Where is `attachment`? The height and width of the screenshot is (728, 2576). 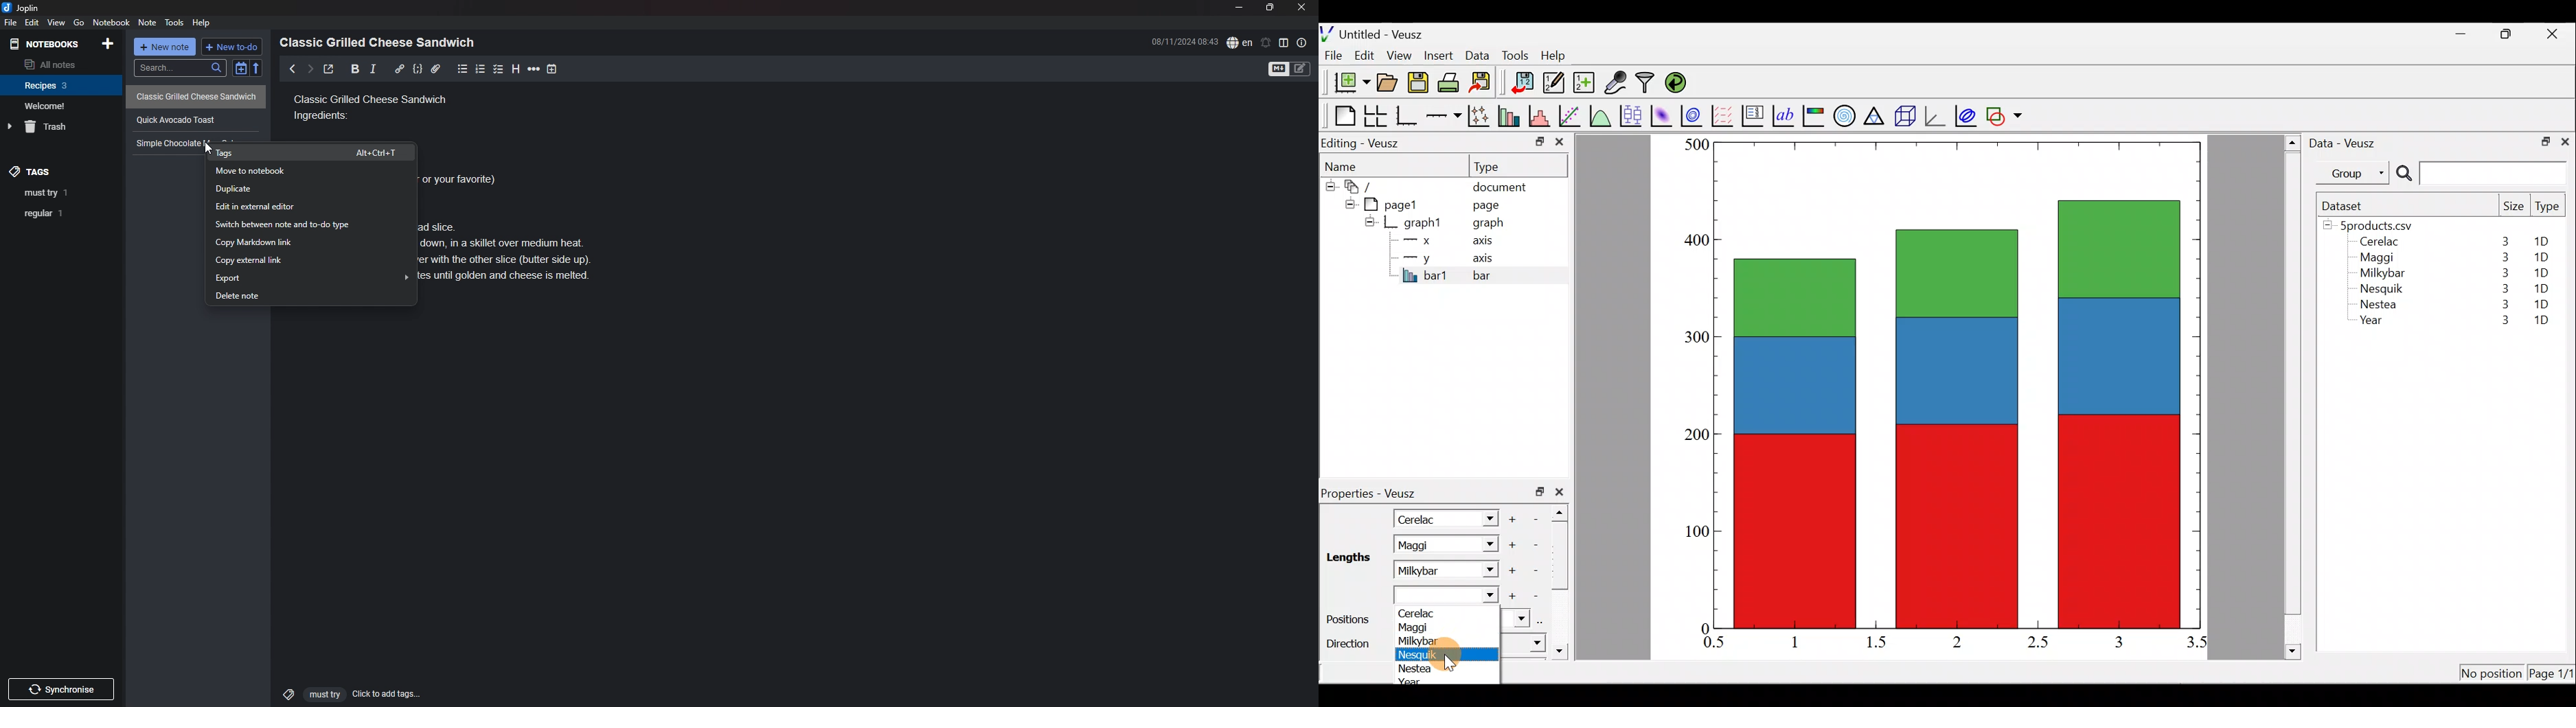 attachment is located at coordinates (435, 69).